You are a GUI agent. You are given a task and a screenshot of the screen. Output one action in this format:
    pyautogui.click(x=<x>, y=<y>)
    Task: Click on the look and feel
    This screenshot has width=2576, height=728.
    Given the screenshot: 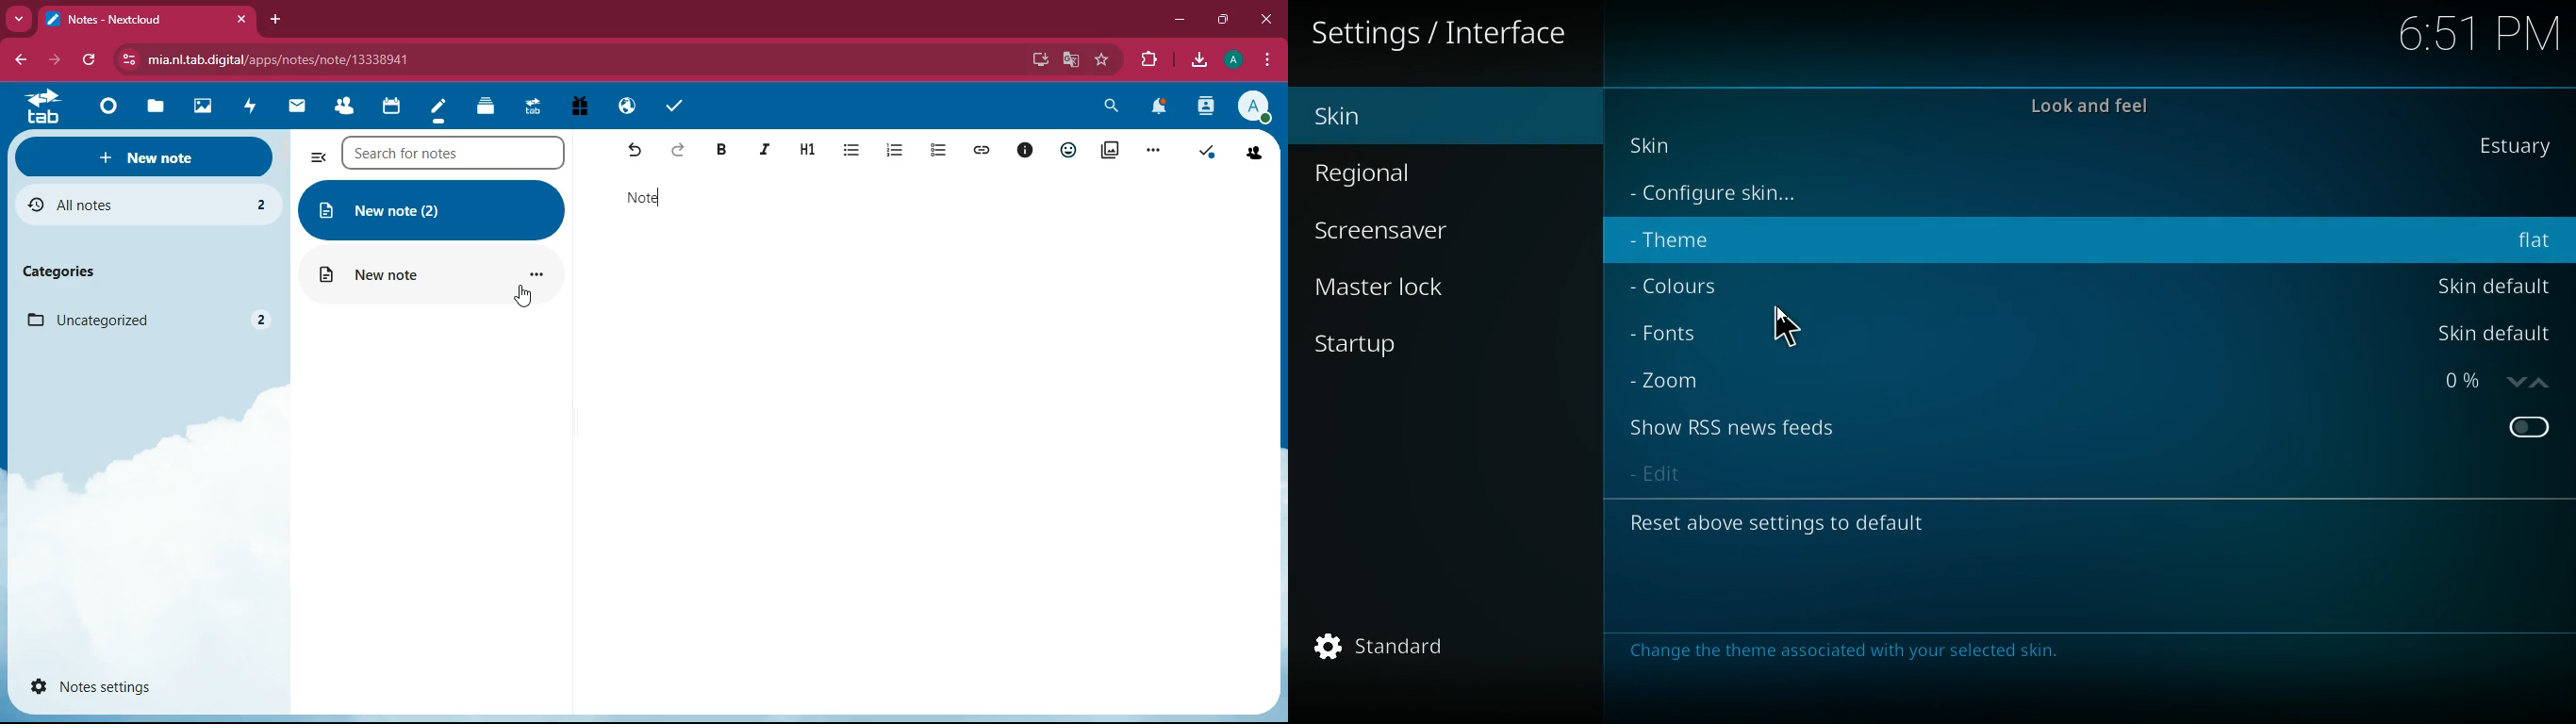 What is the action you would take?
    pyautogui.click(x=2088, y=113)
    